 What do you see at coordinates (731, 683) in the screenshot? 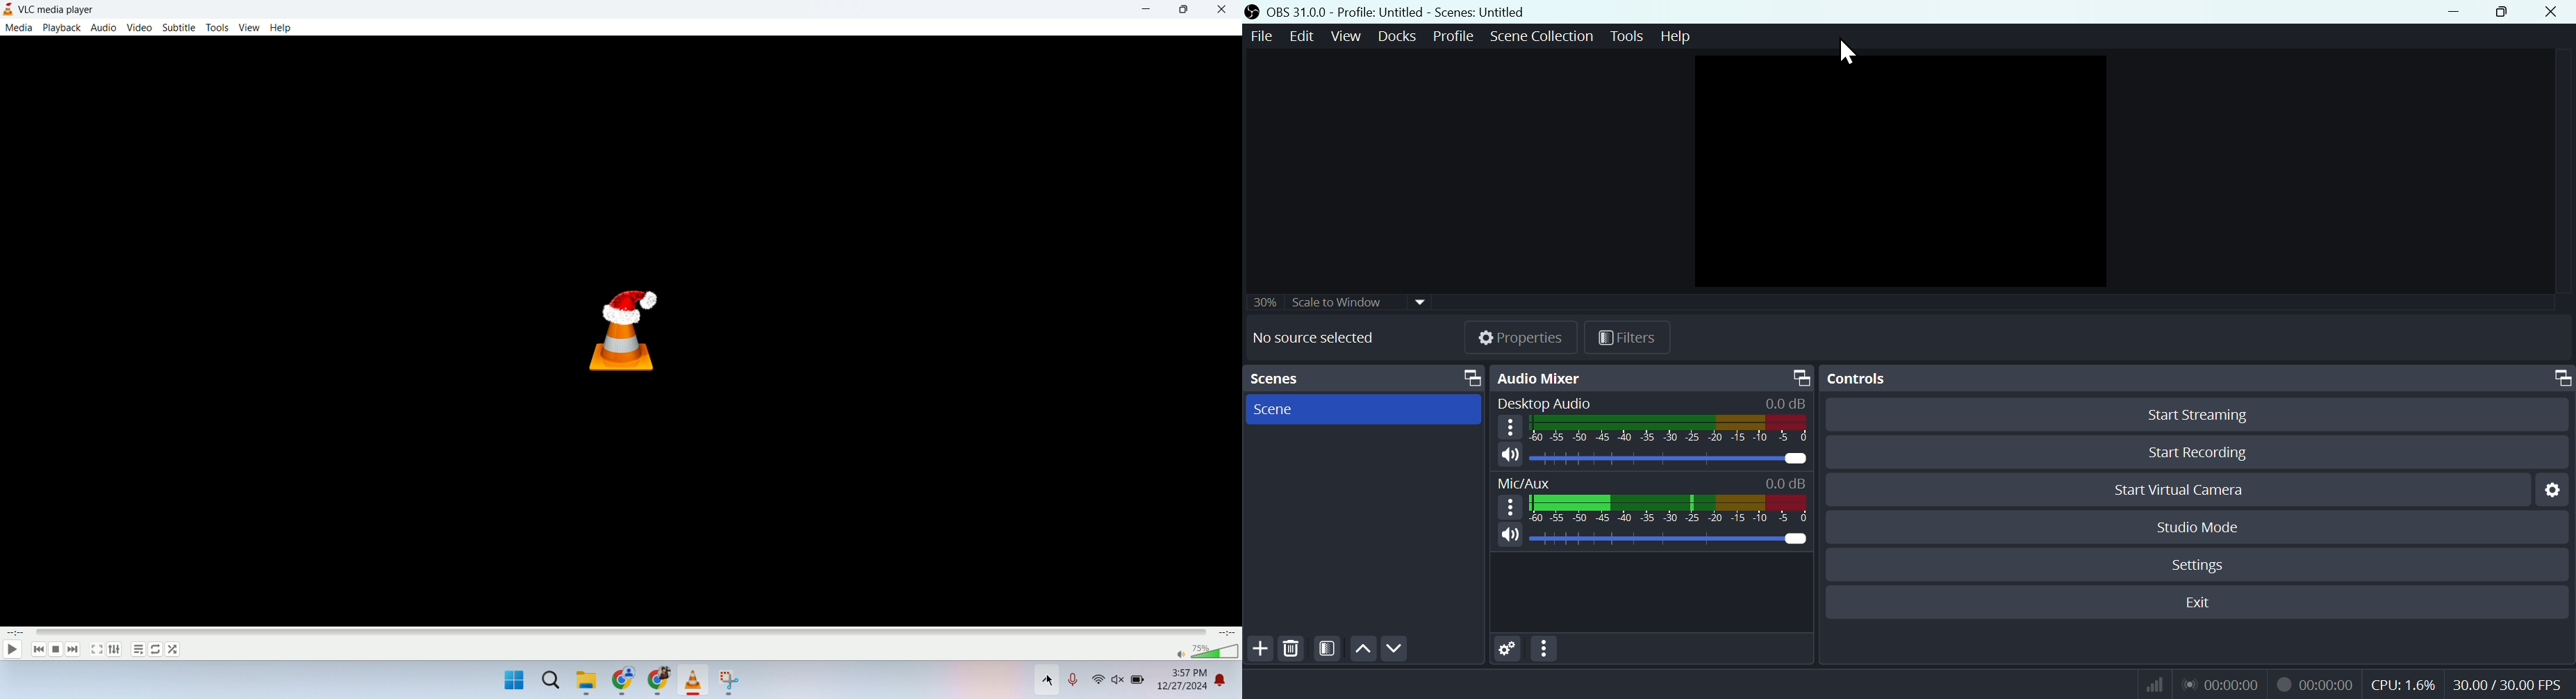
I see `snipping tool` at bounding box center [731, 683].